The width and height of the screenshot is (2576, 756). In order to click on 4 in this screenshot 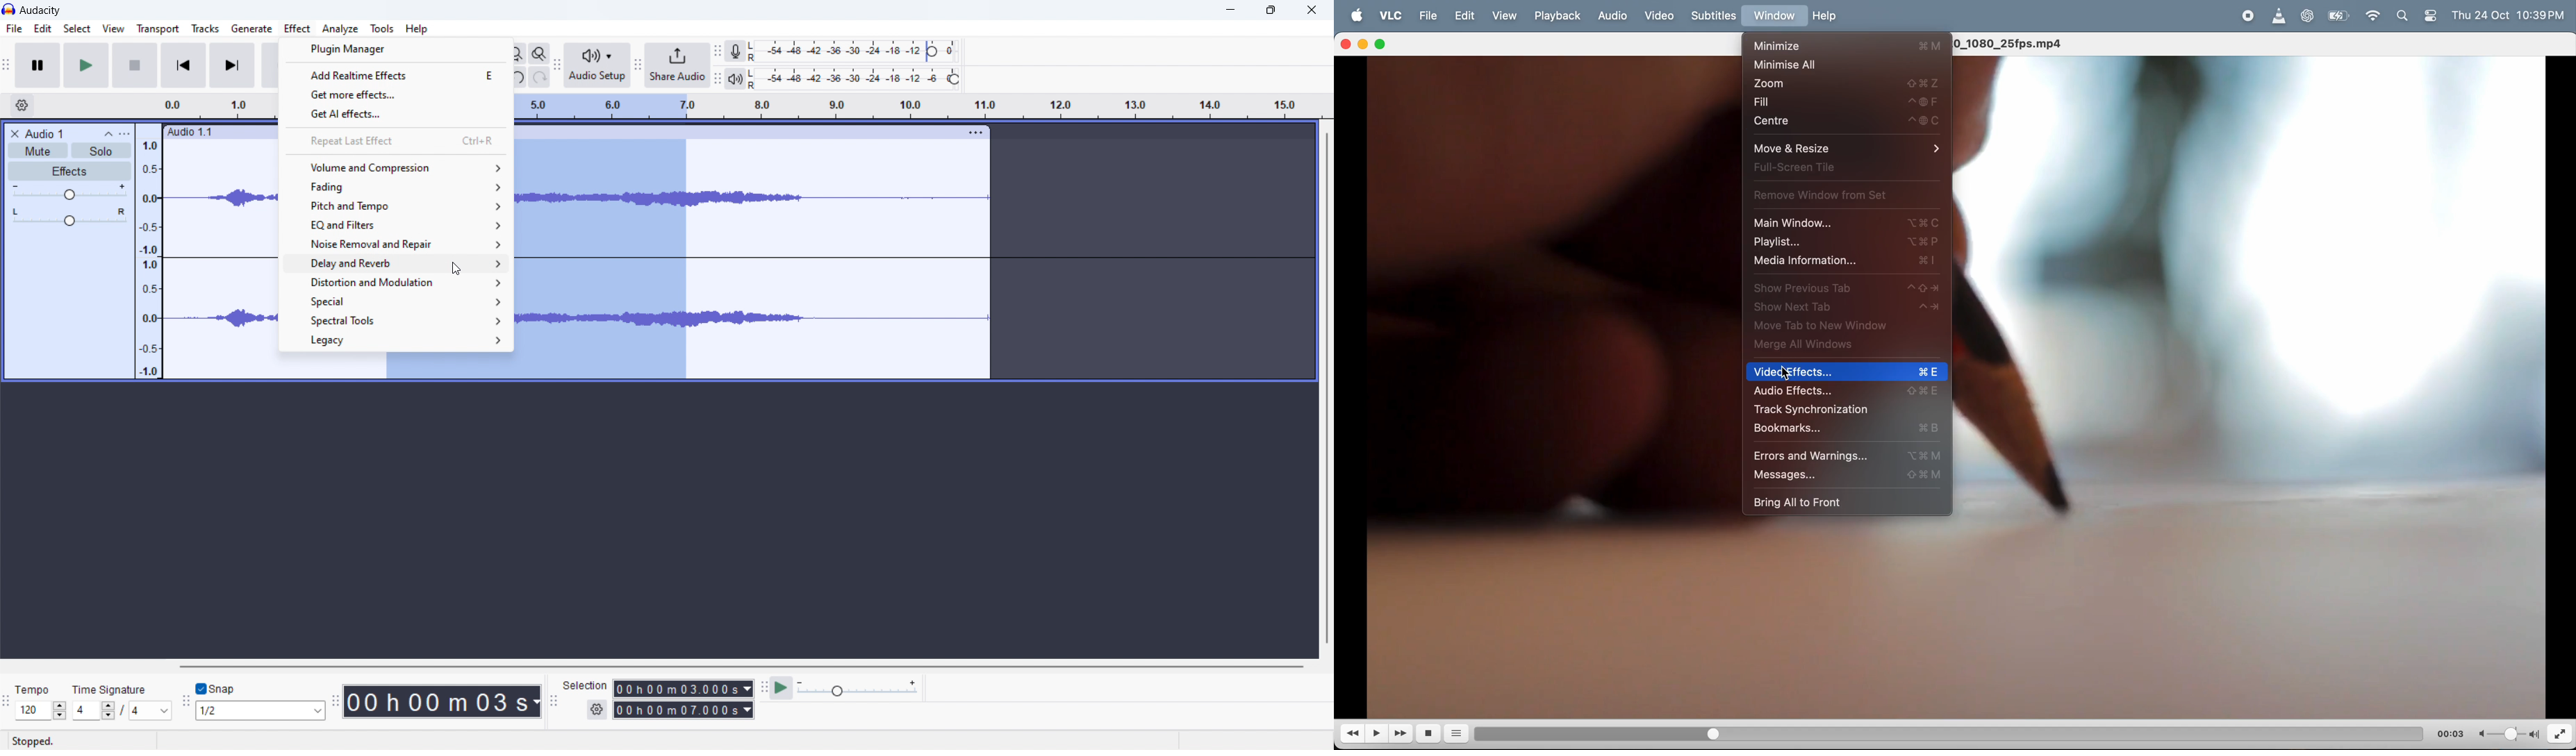, I will do `click(151, 712)`.